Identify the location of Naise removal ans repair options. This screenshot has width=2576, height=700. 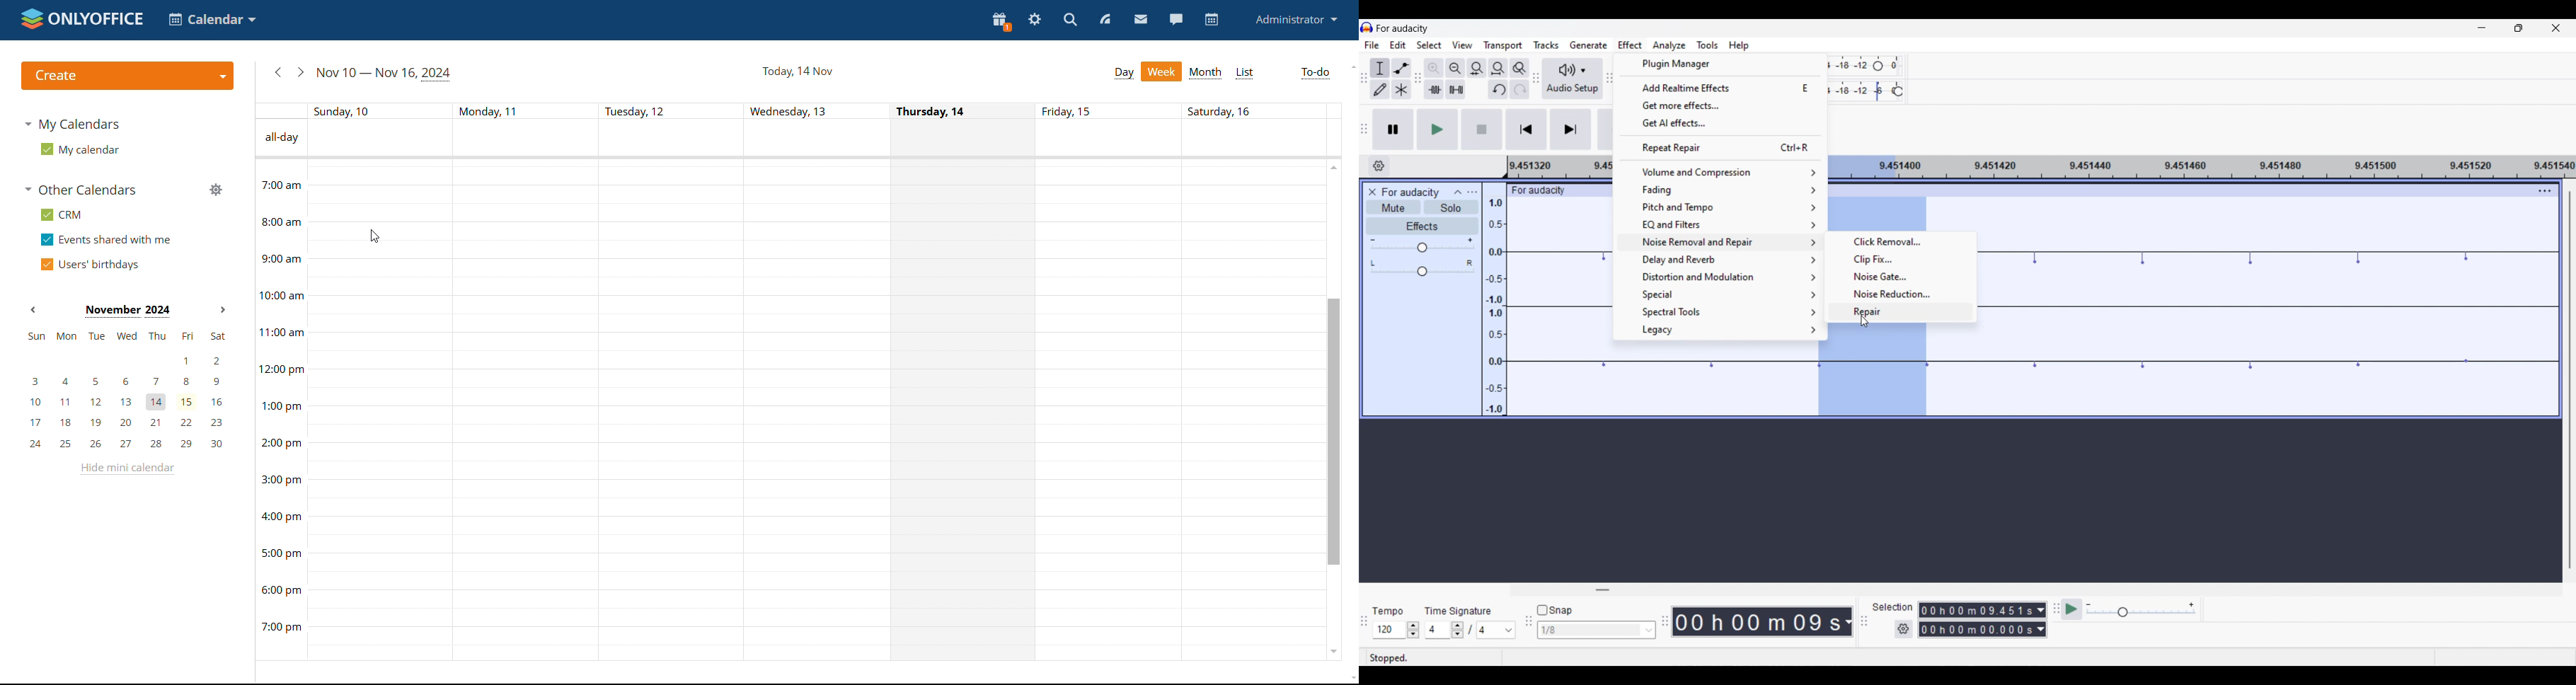
(1721, 242).